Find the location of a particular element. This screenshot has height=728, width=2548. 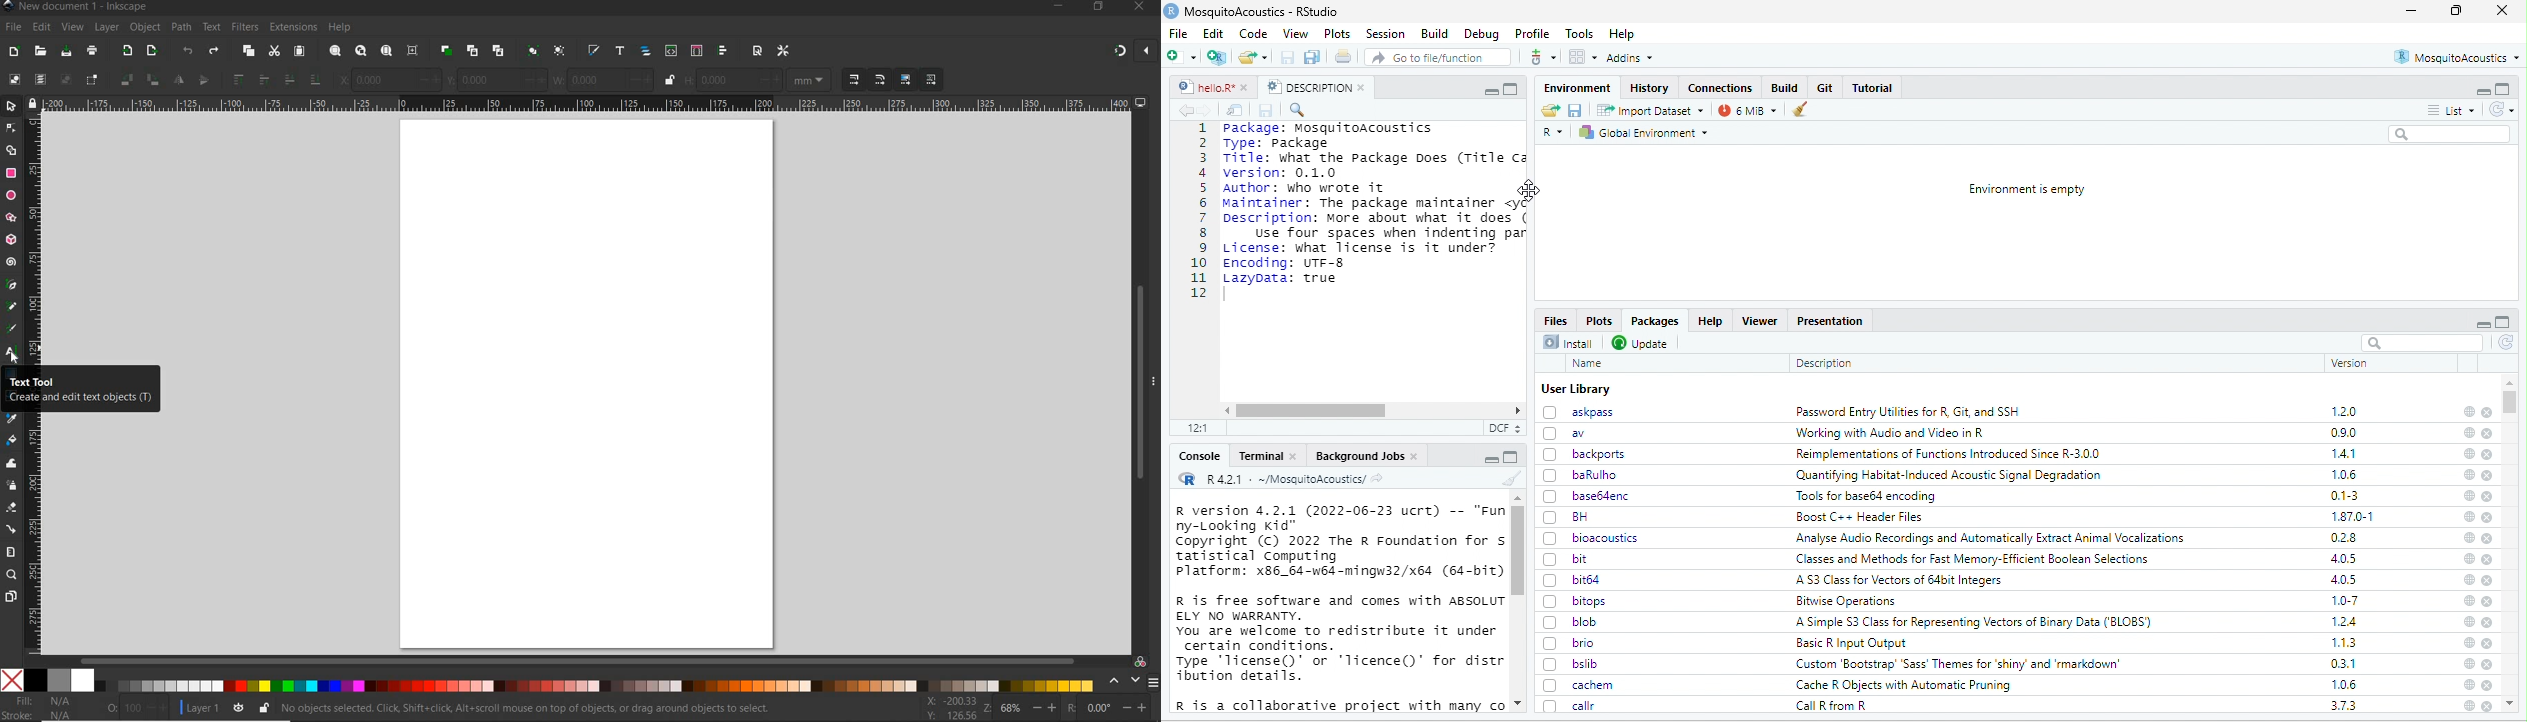

backports is located at coordinates (1584, 454).